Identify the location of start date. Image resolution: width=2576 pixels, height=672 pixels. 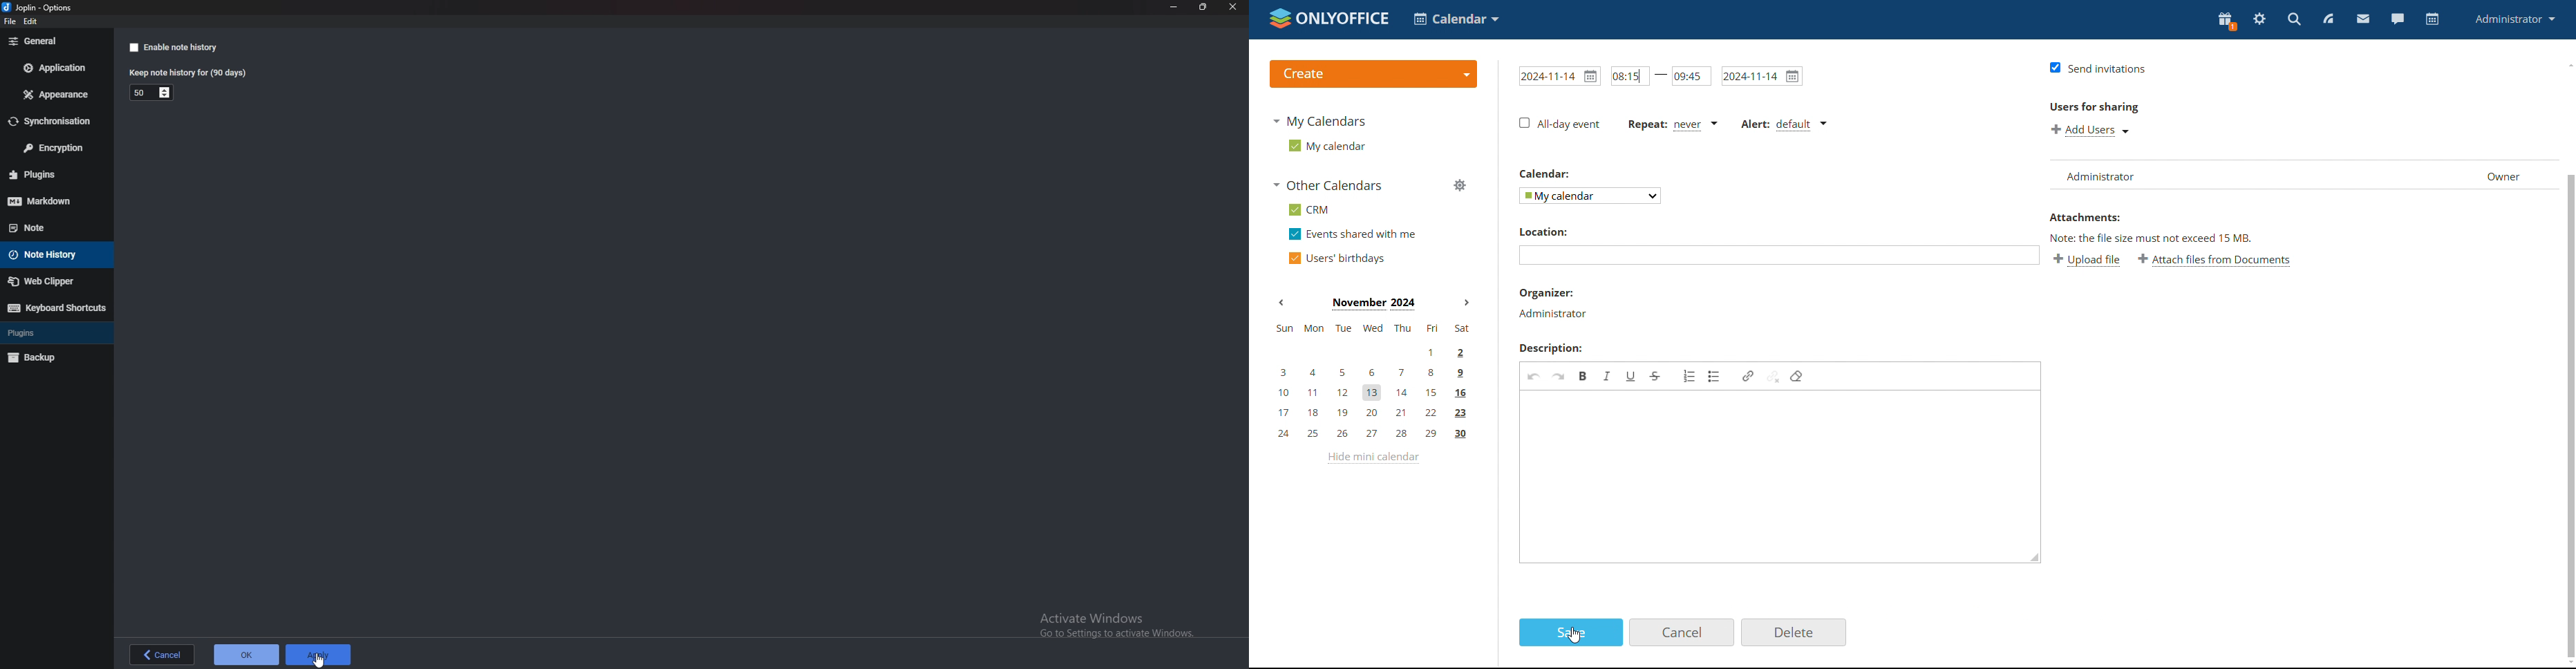
(1559, 75).